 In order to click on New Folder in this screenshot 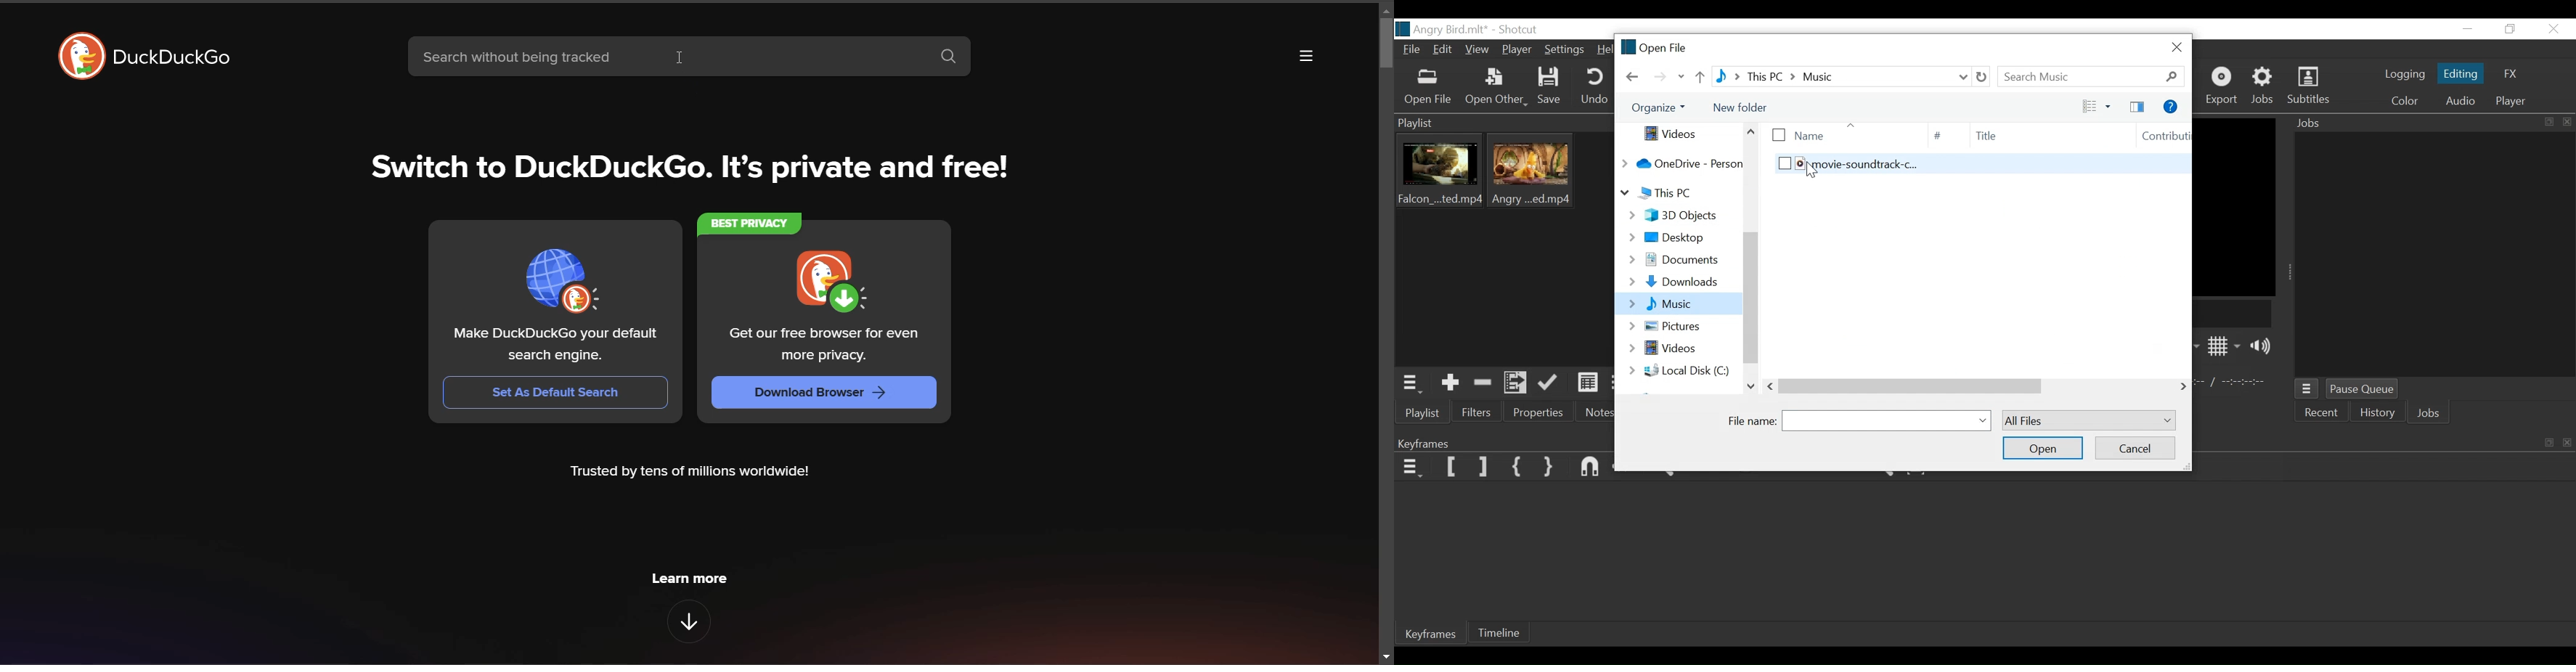, I will do `click(1747, 108)`.